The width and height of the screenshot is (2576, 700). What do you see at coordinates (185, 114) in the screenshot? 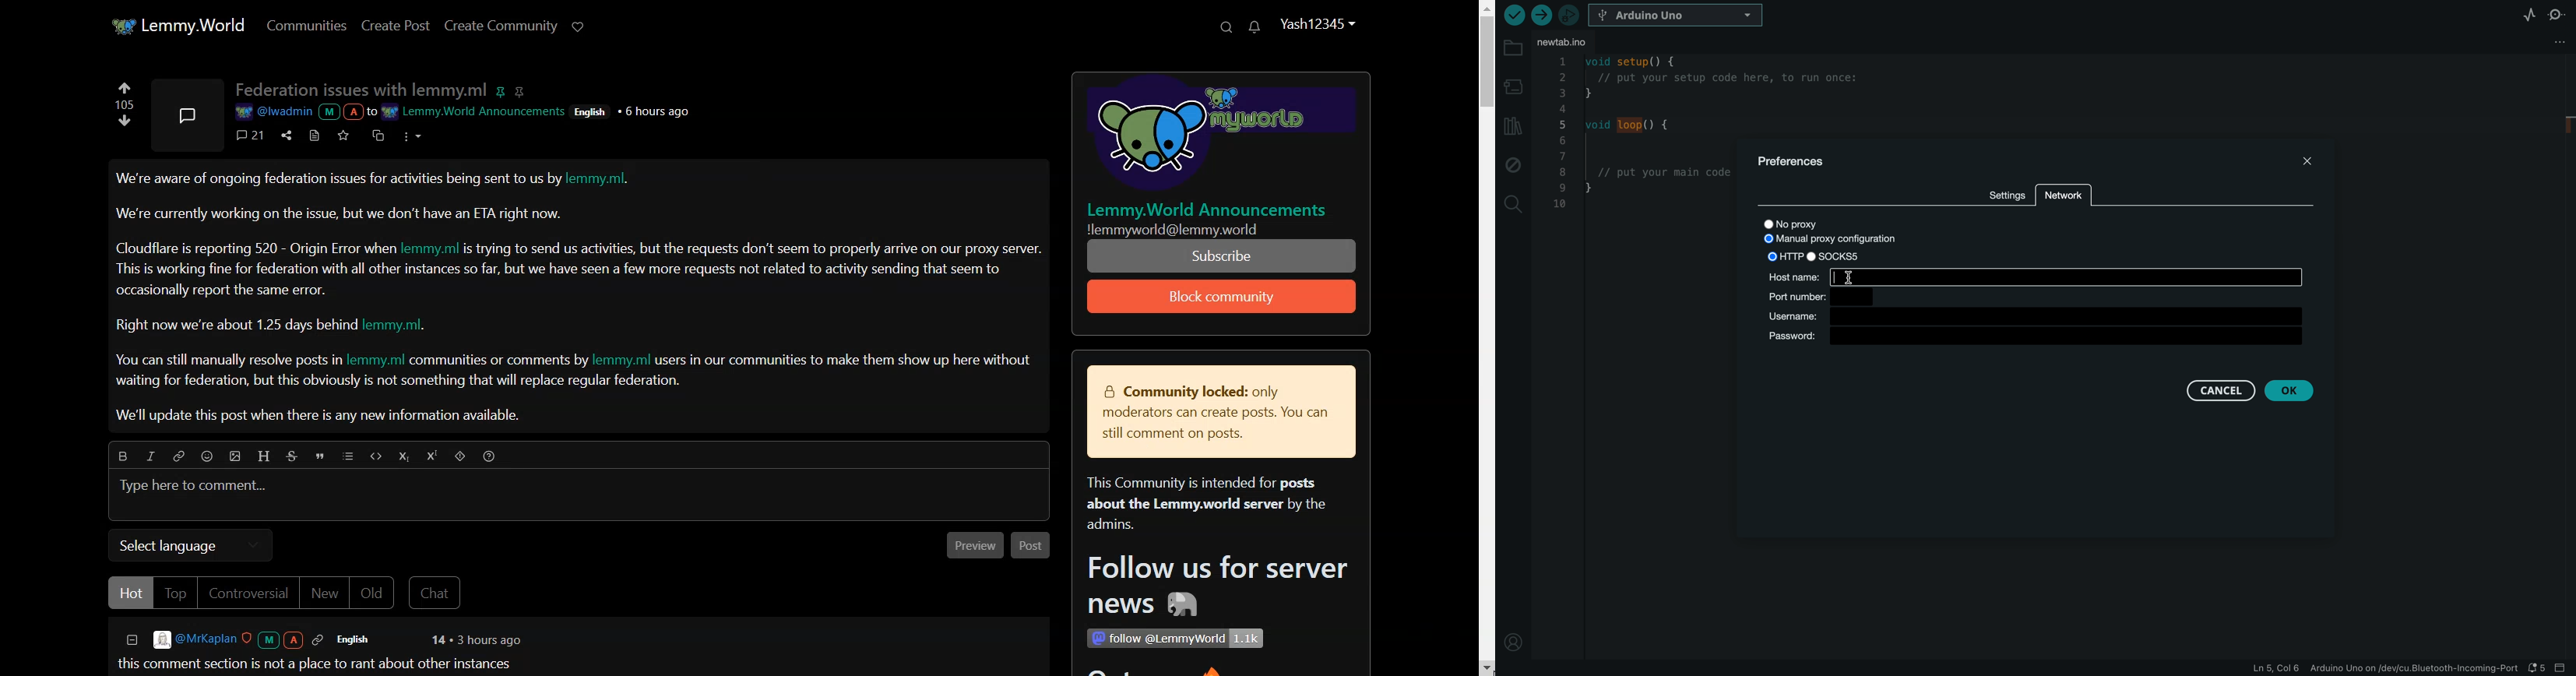
I see `Picture` at bounding box center [185, 114].